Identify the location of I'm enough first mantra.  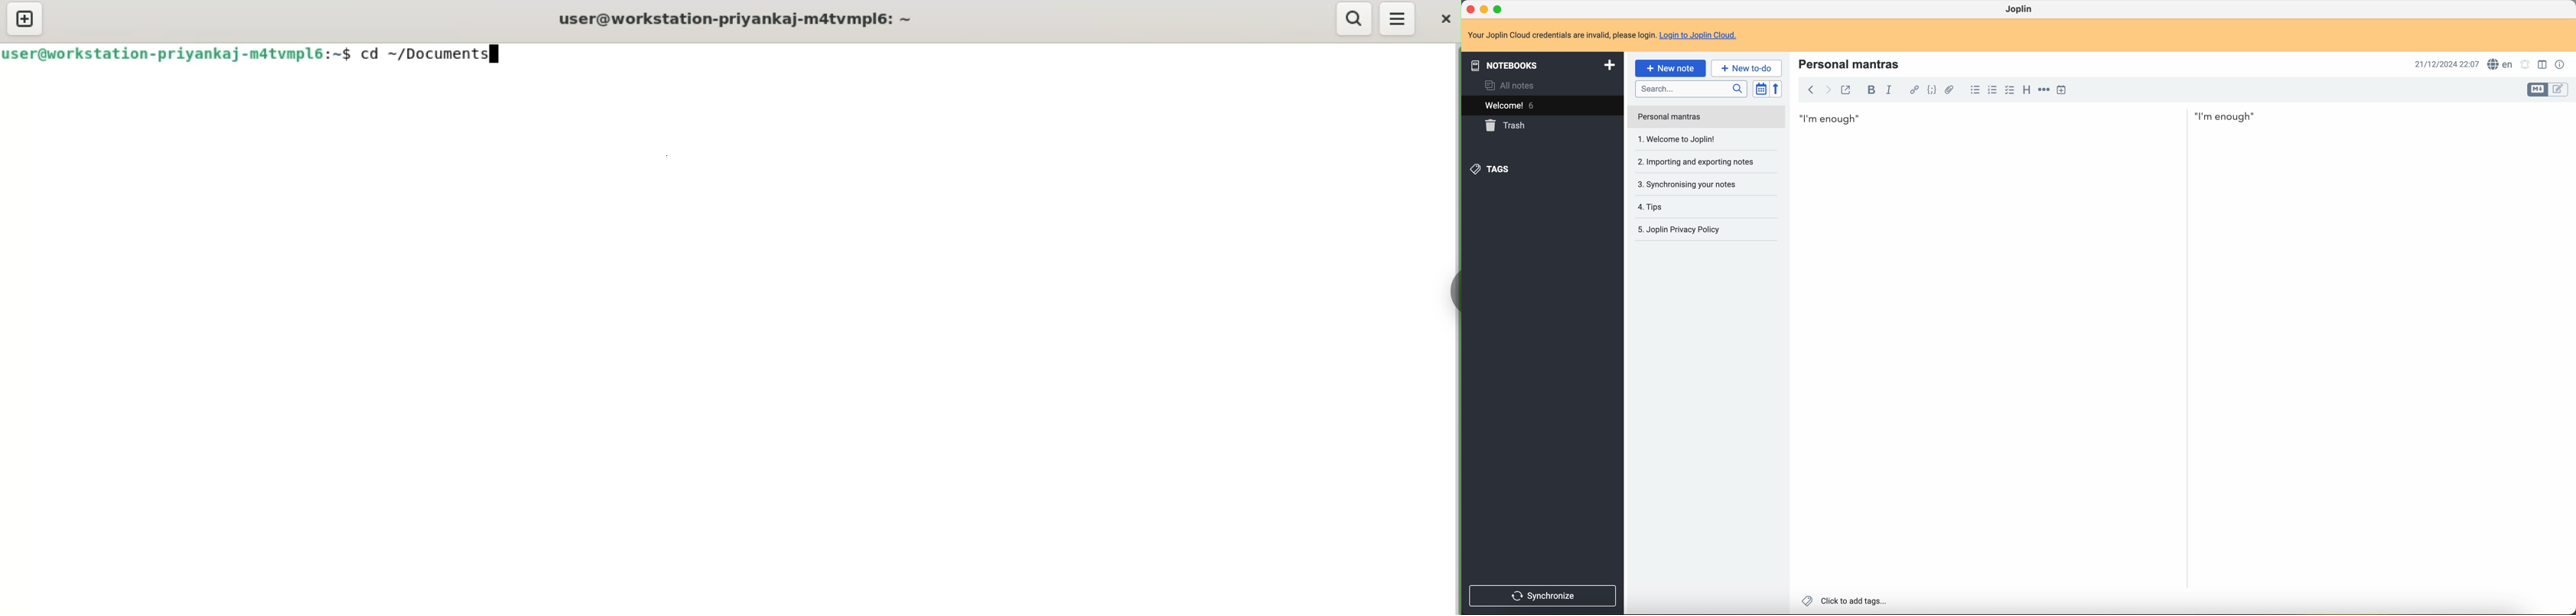
(2029, 119).